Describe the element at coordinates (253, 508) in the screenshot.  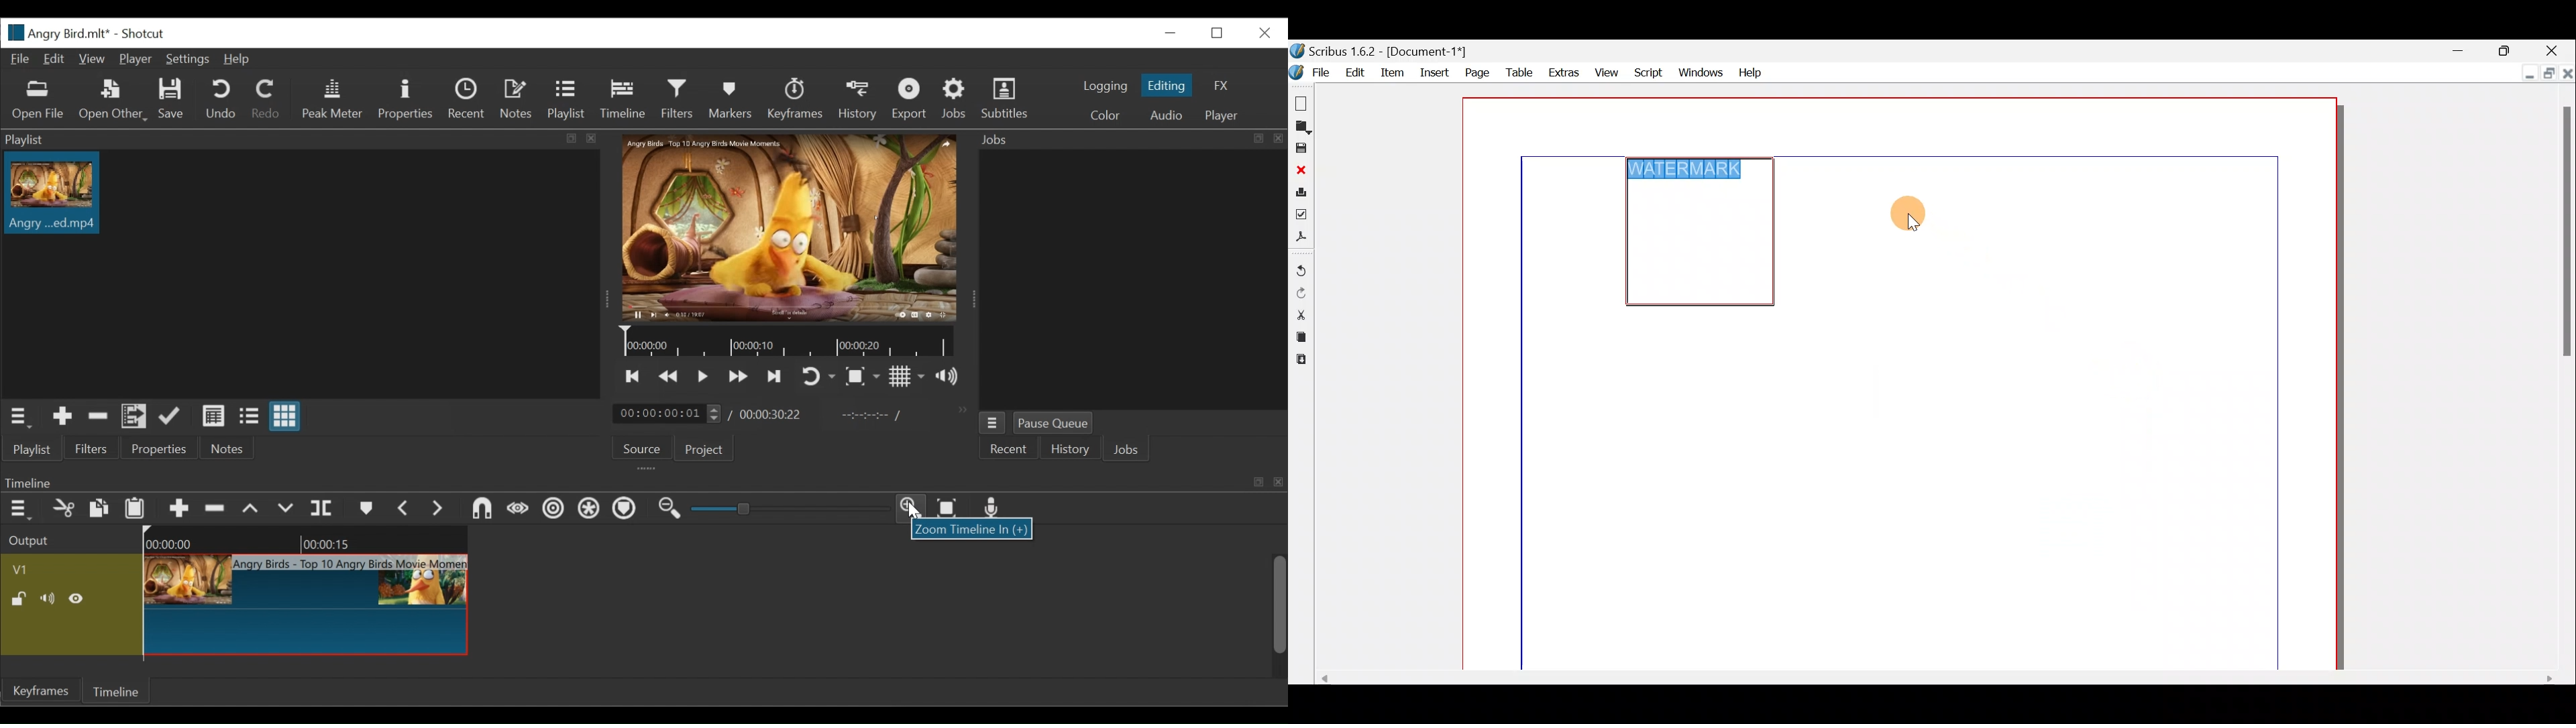
I see `Lift` at that location.